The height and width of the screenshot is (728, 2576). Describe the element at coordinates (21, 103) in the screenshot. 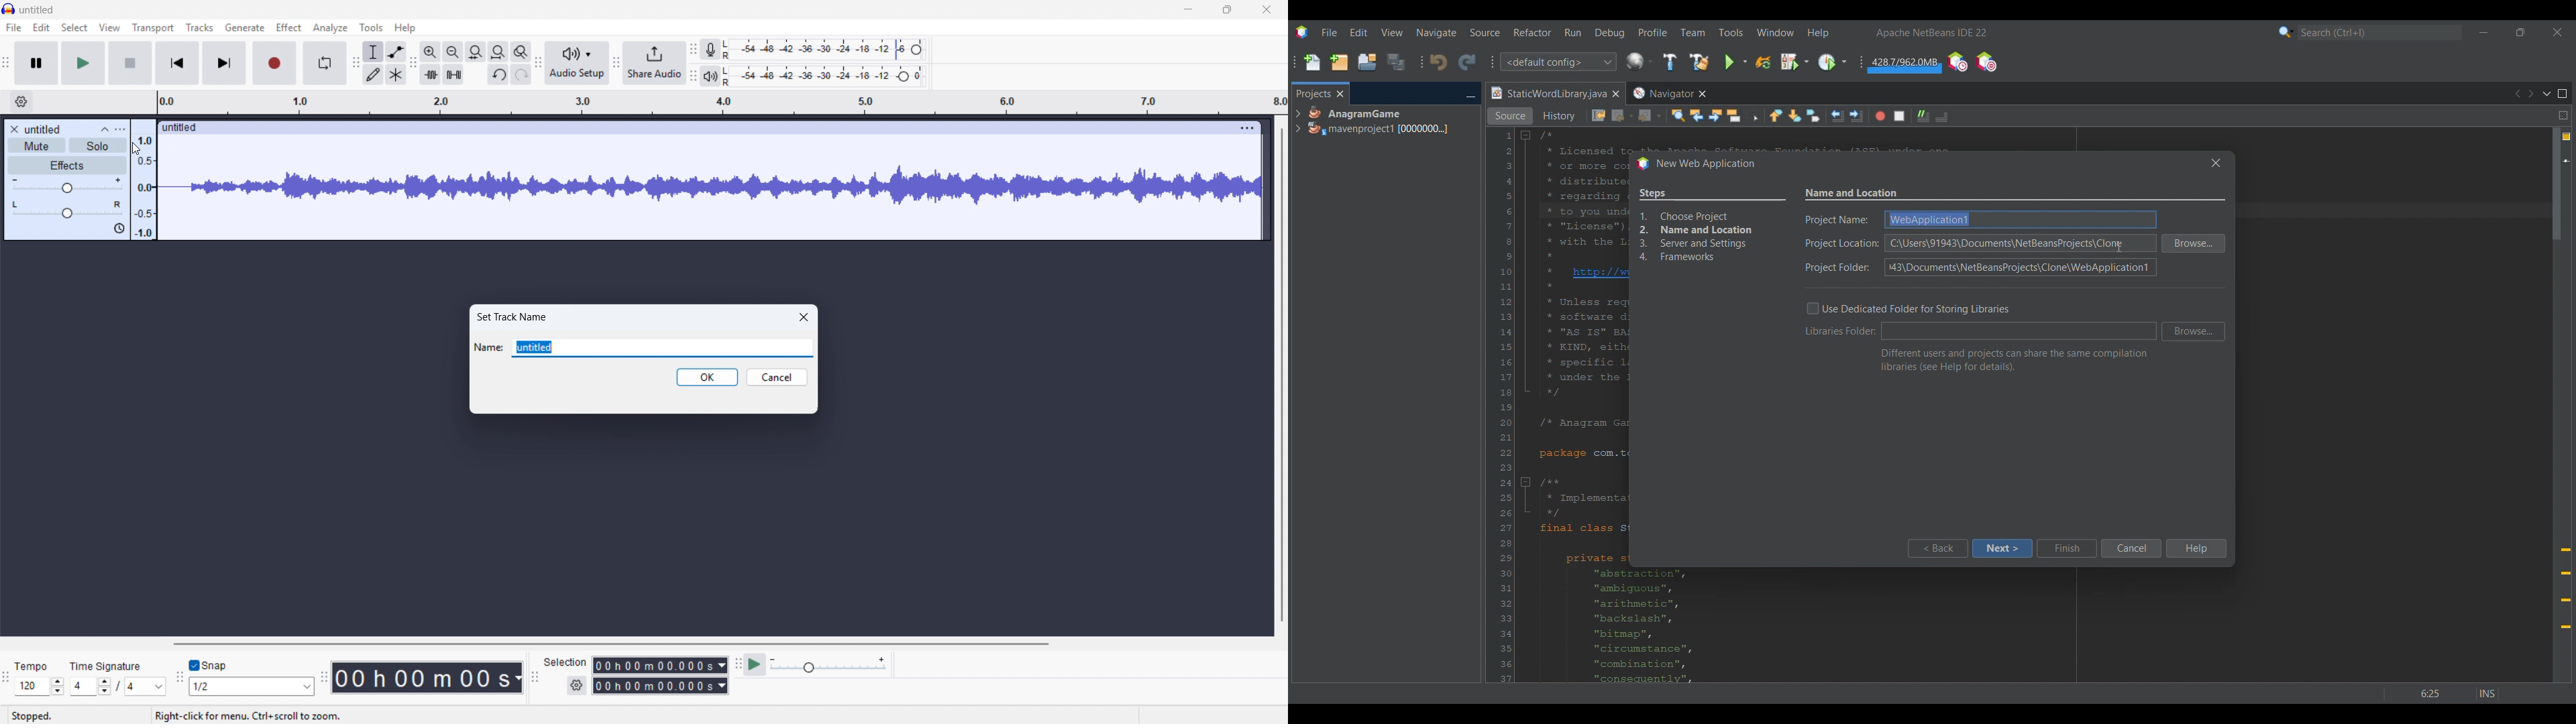

I see `Timeline settings ` at that location.